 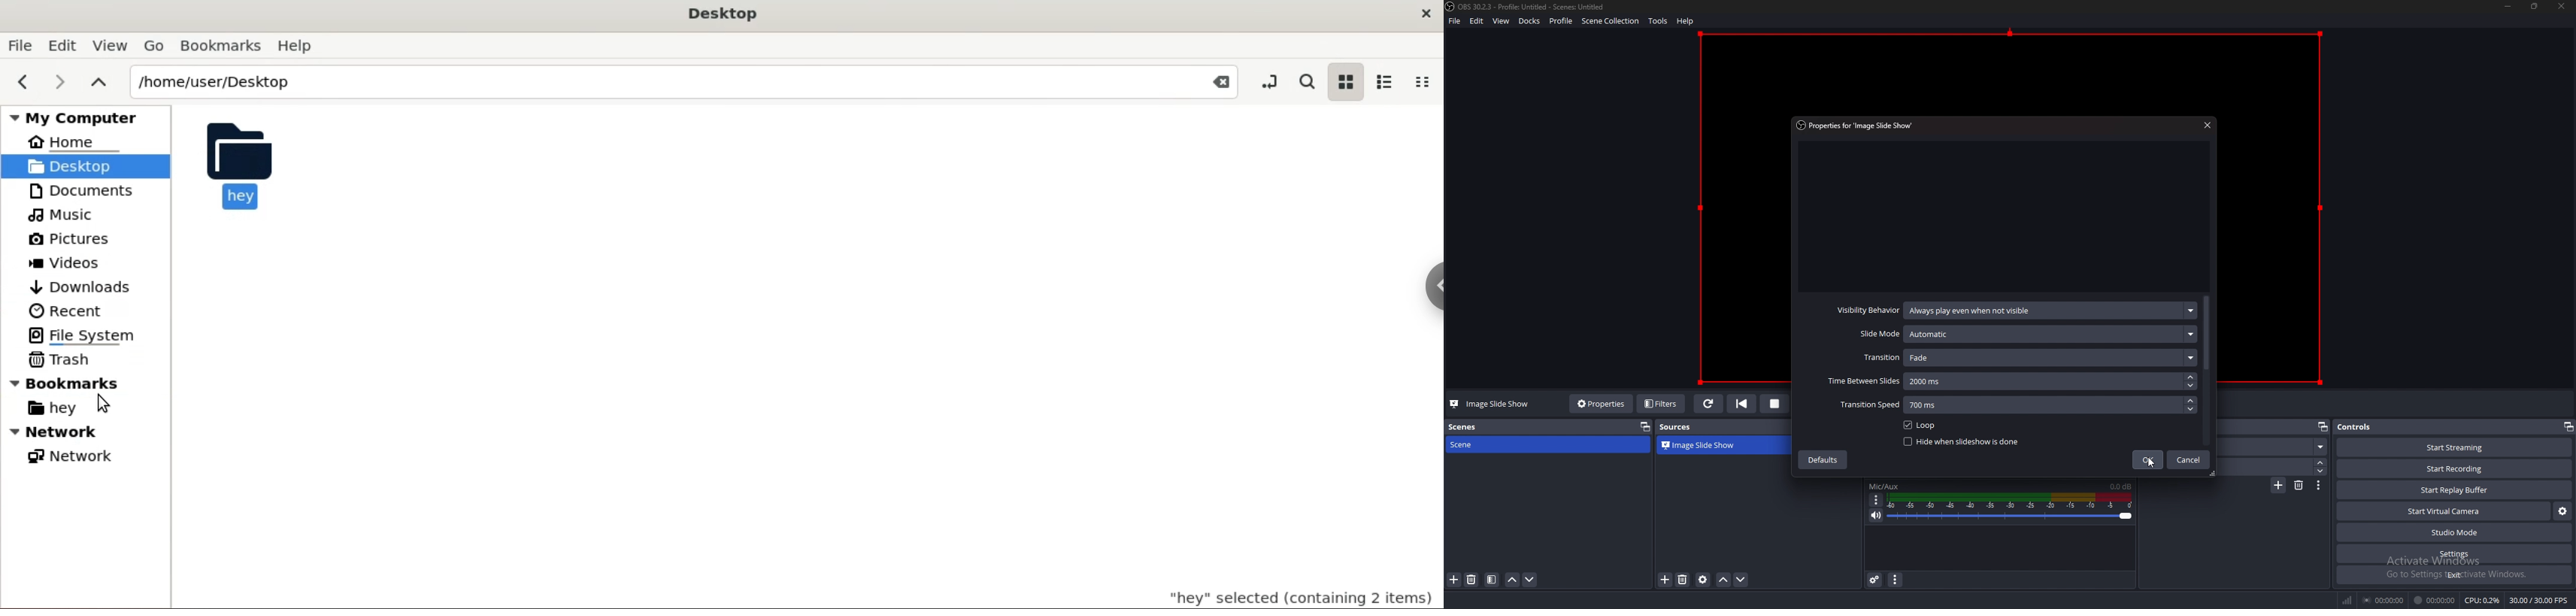 What do you see at coordinates (2349, 601) in the screenshot?
I see `network` at bounding box center [2349, 601].